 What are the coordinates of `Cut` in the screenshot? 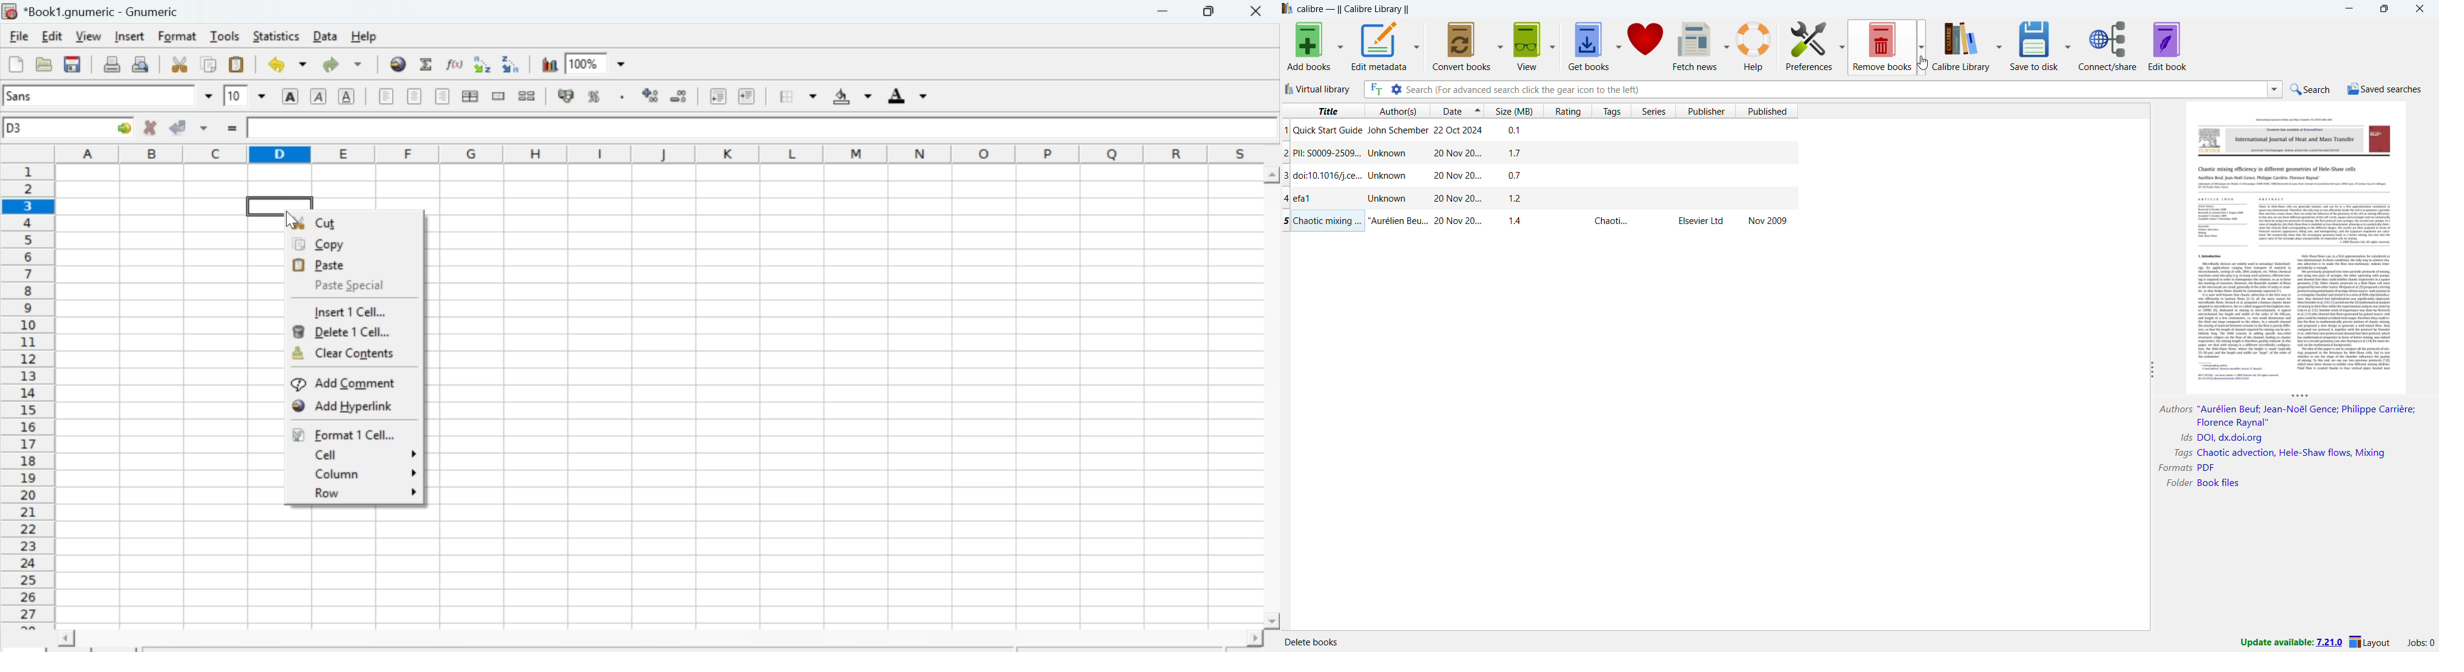 It's located at (330, 222).